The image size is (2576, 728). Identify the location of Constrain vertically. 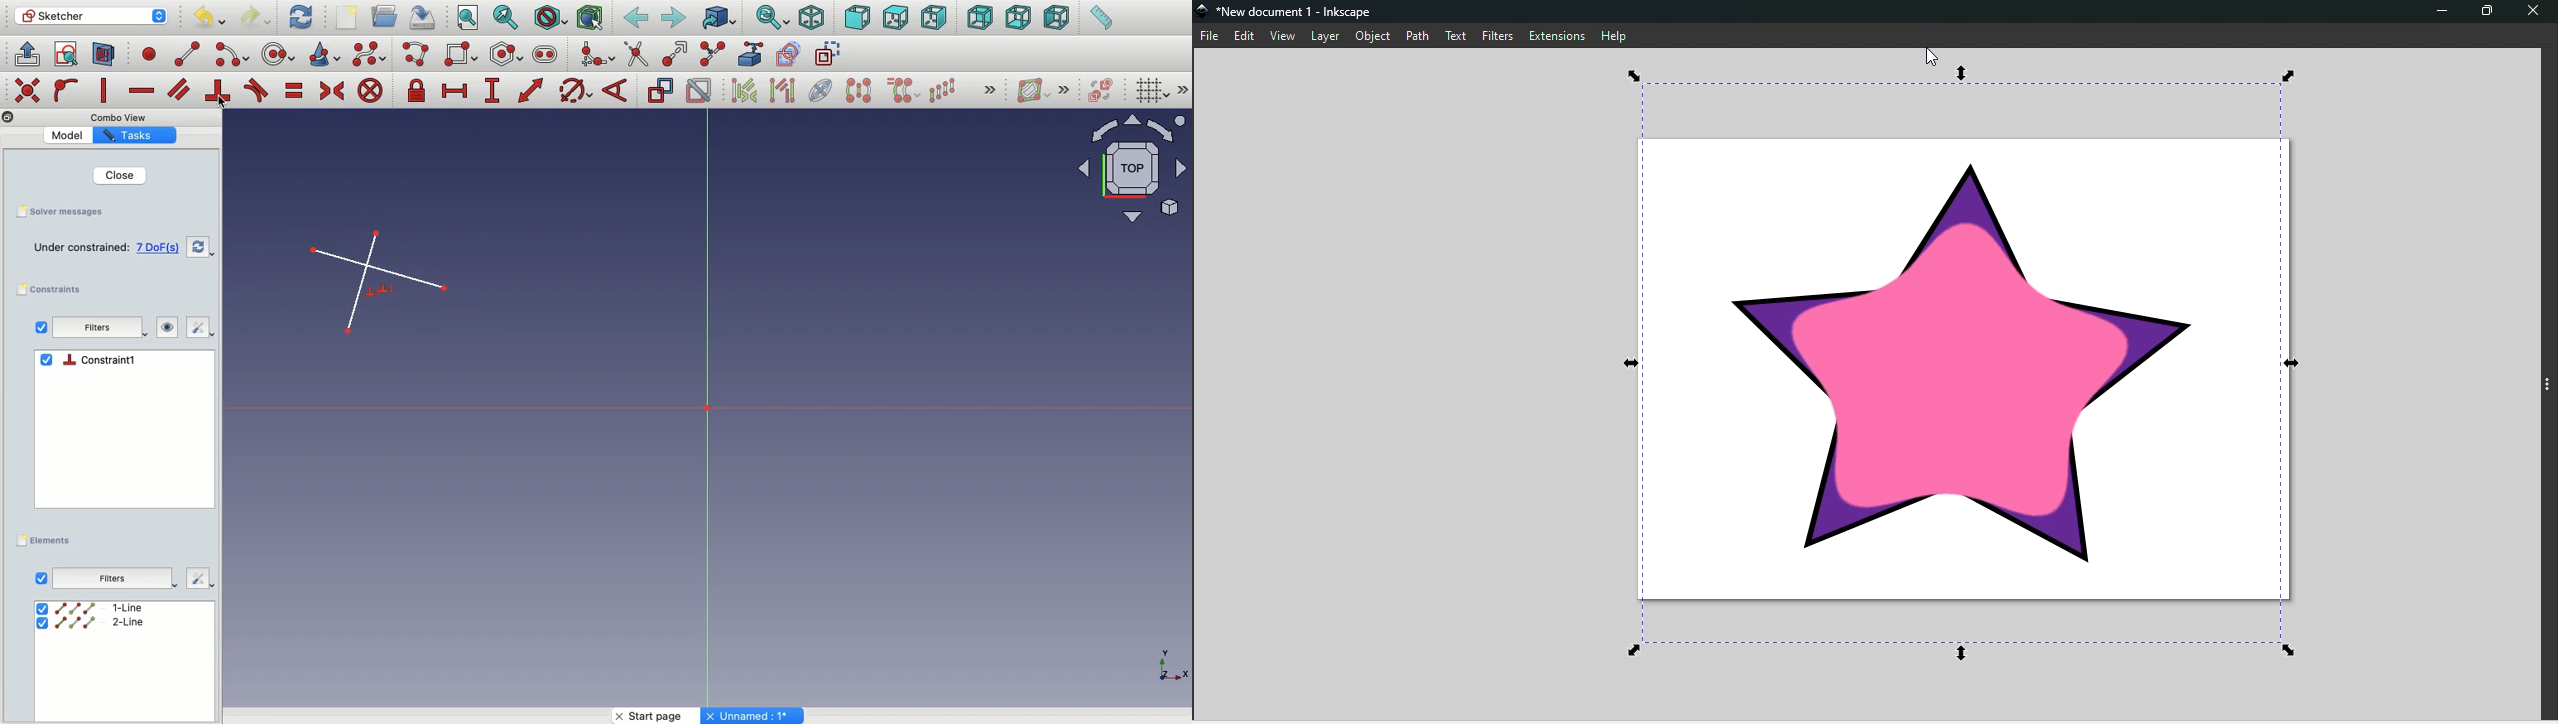
(106, 90).